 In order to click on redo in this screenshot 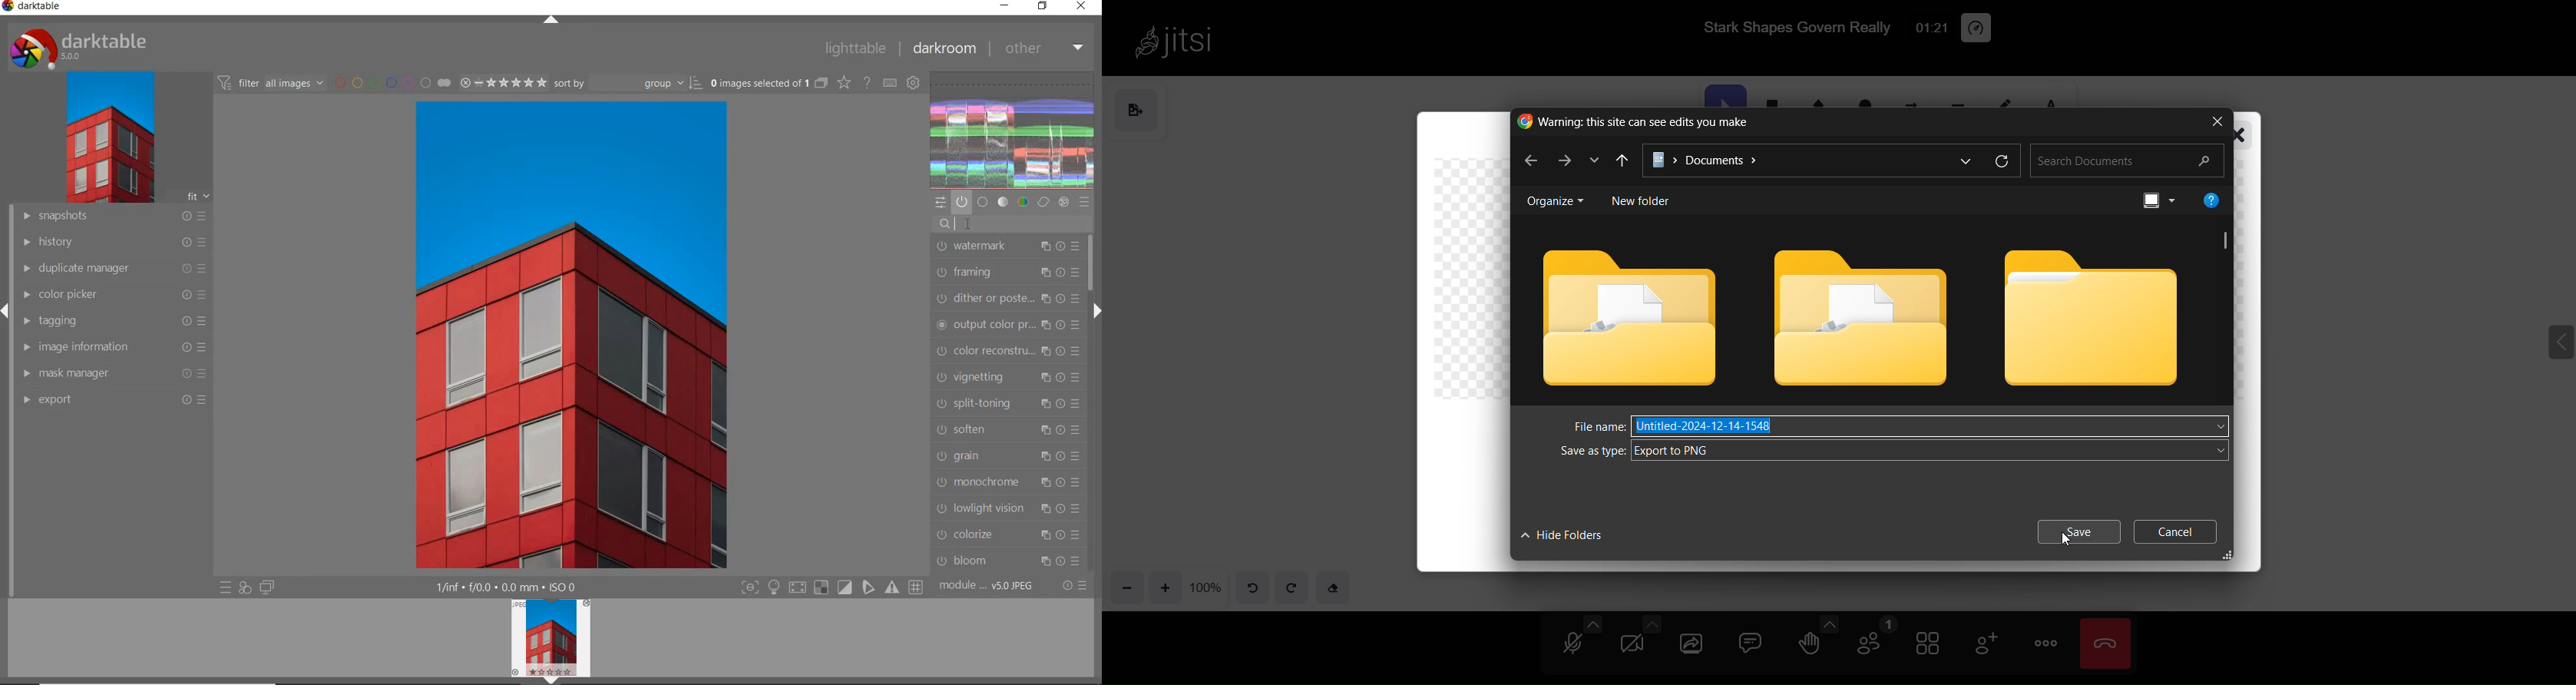, I will do `click(1294, 589)`.